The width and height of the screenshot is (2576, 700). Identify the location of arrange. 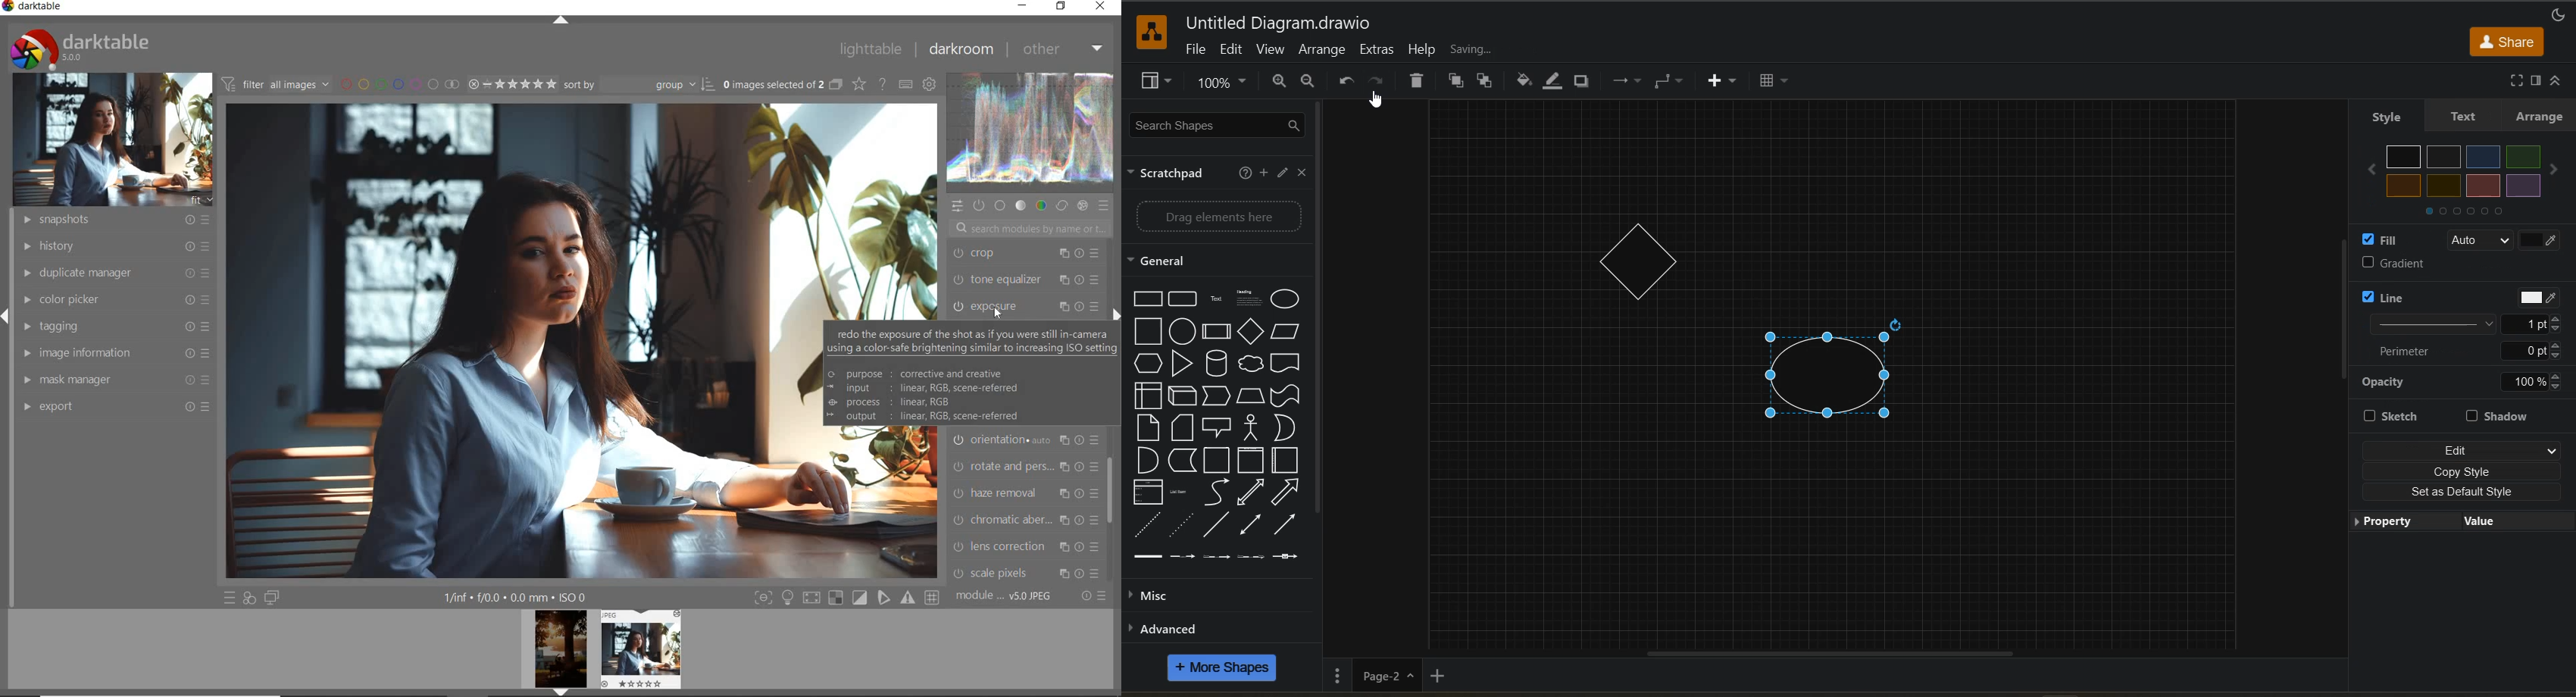
(1320, 52).